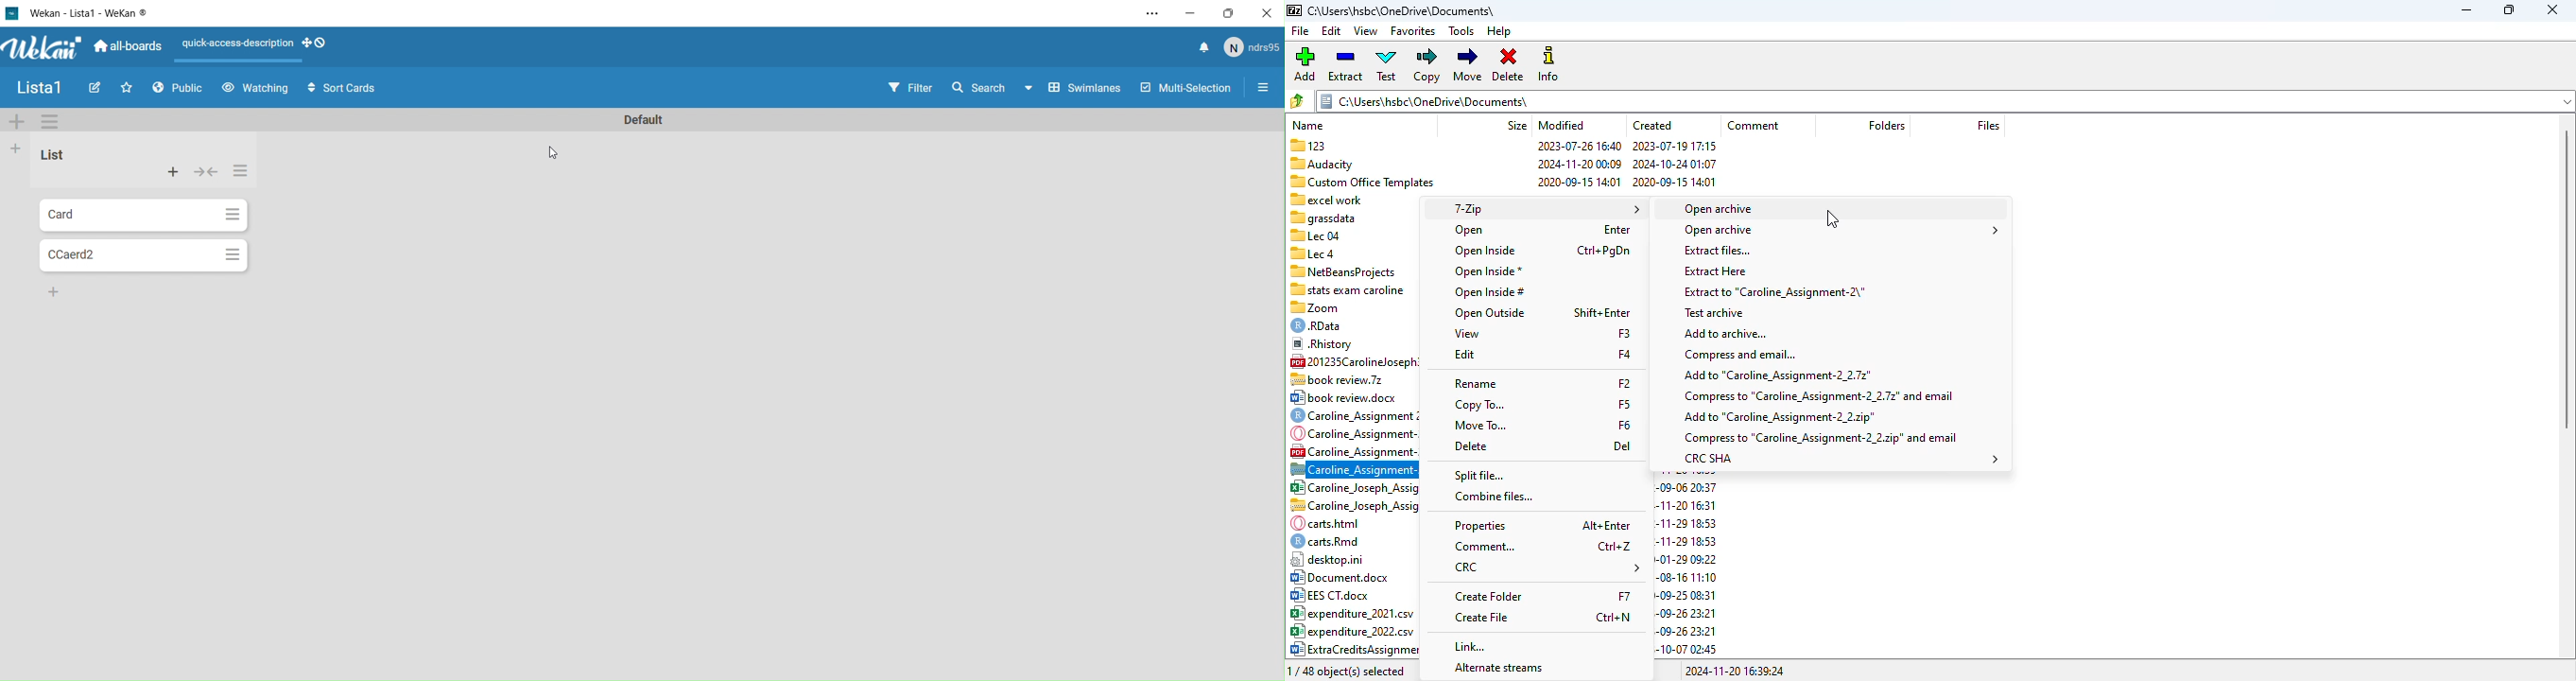 The height and width of the screenshot is (700, 2576). What do you see at coordinates (1470, 230) in the screenshot?
I see `open` at bounding box center [1470, 230].